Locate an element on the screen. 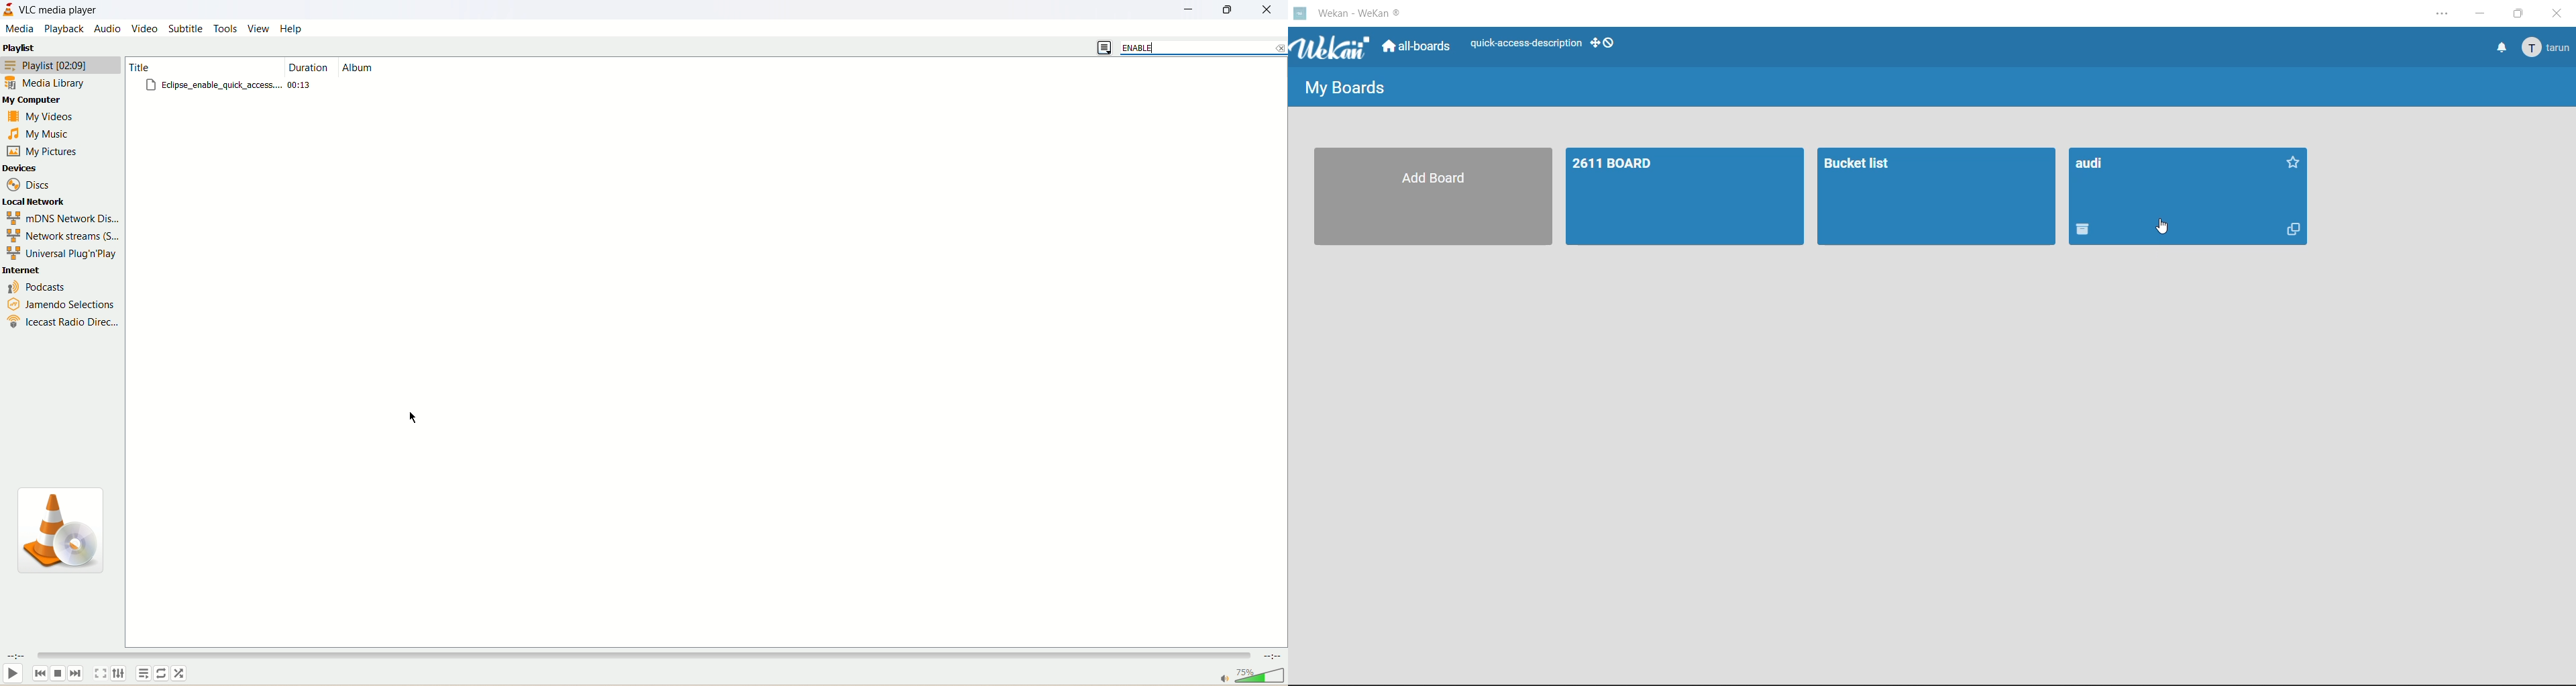 The width and height of the screenshot is (2576, 700). delete is located at coordinates (2091, 232).